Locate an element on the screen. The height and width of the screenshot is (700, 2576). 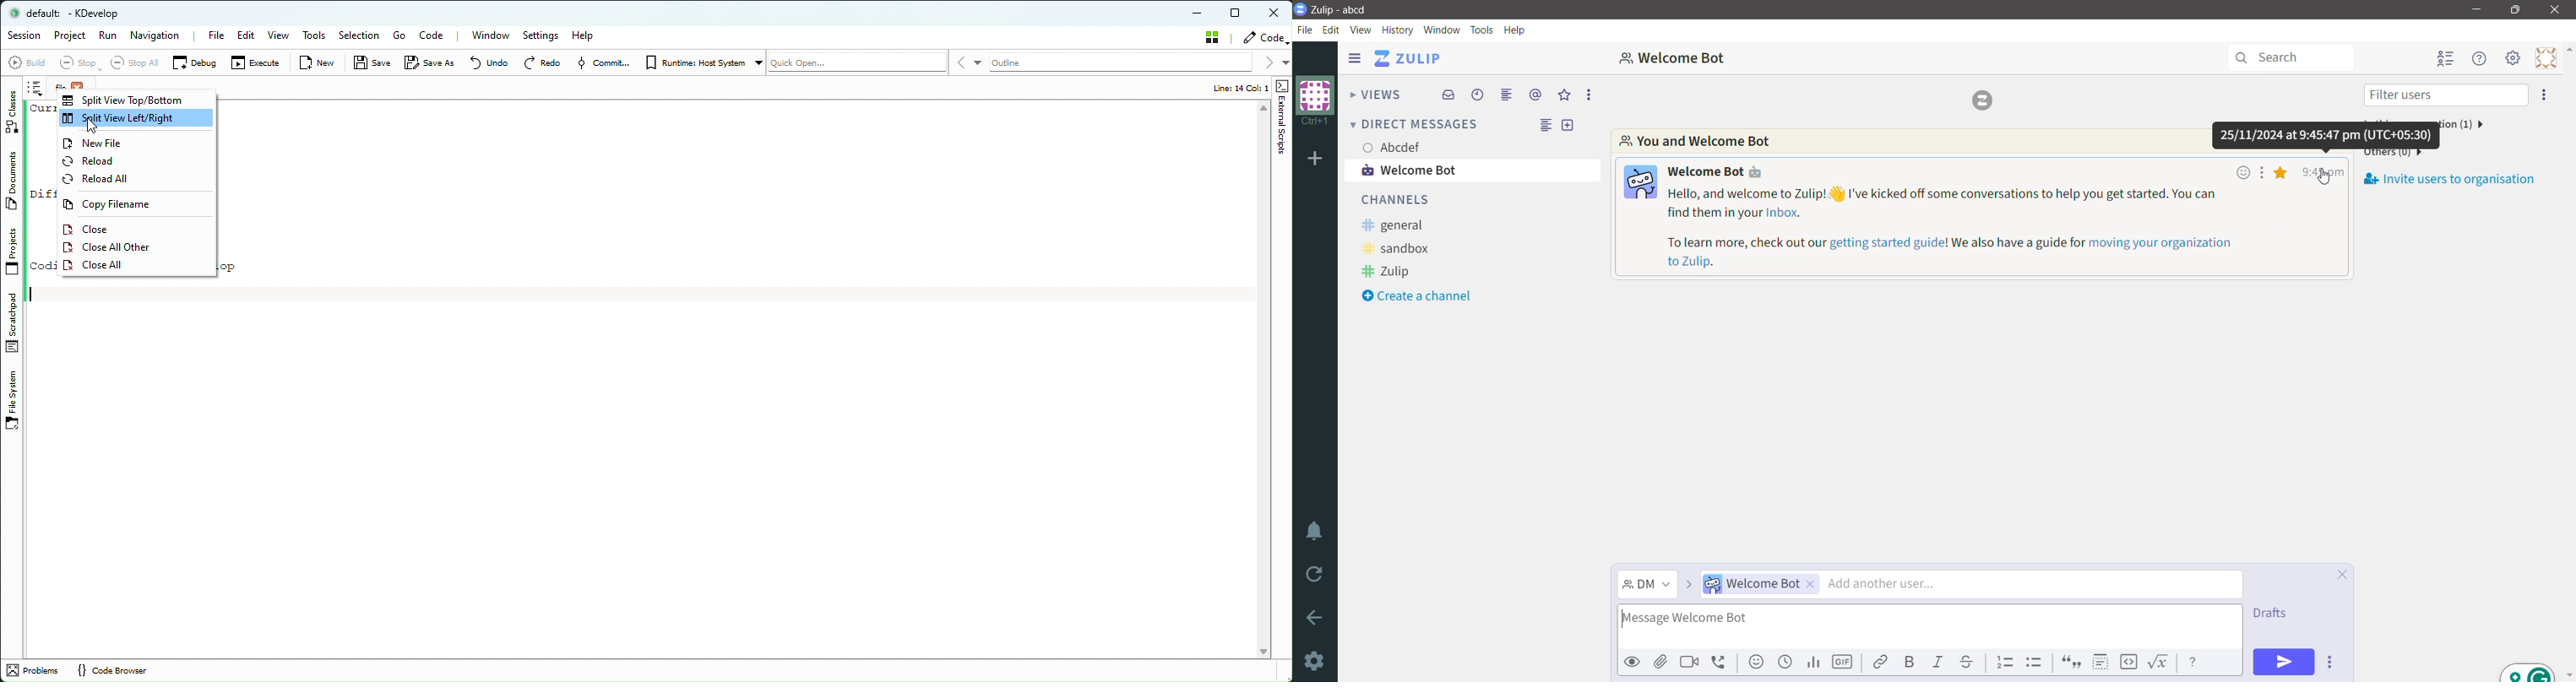
Personal Menu is located at coordinates (2544, 58).